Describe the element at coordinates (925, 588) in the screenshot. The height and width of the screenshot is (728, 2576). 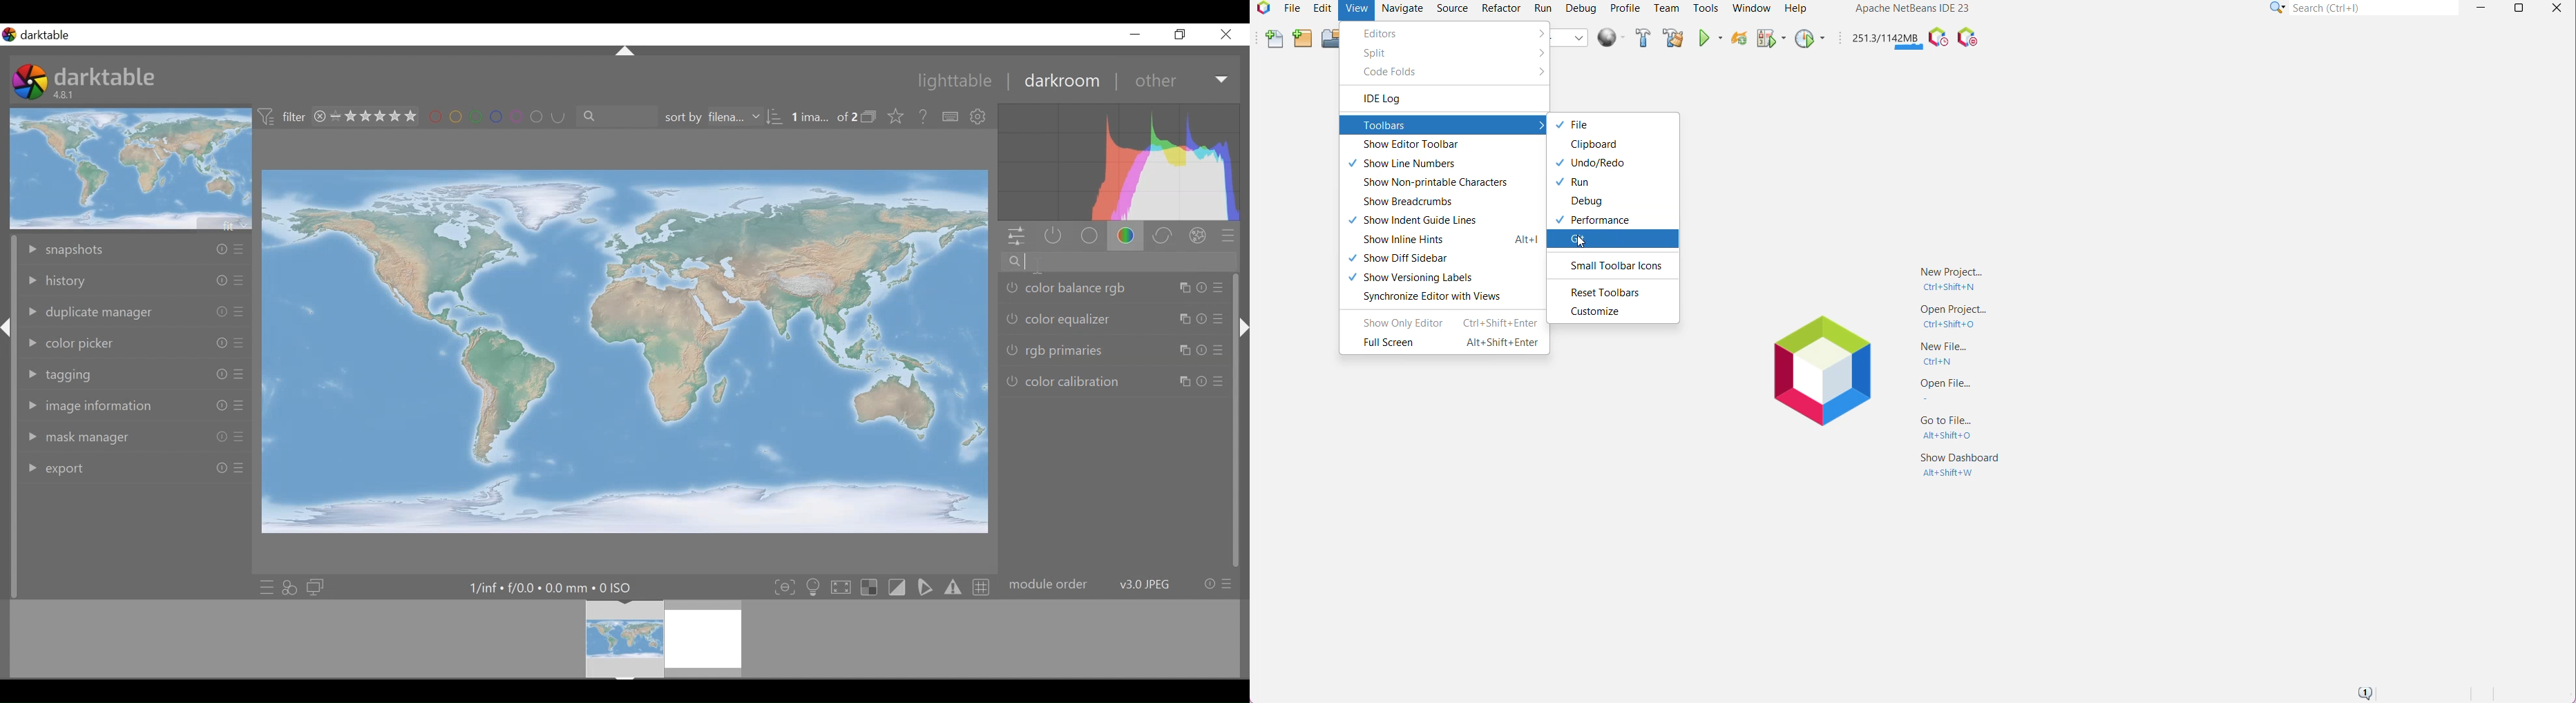
I see `toggle soft proofing` at that location.